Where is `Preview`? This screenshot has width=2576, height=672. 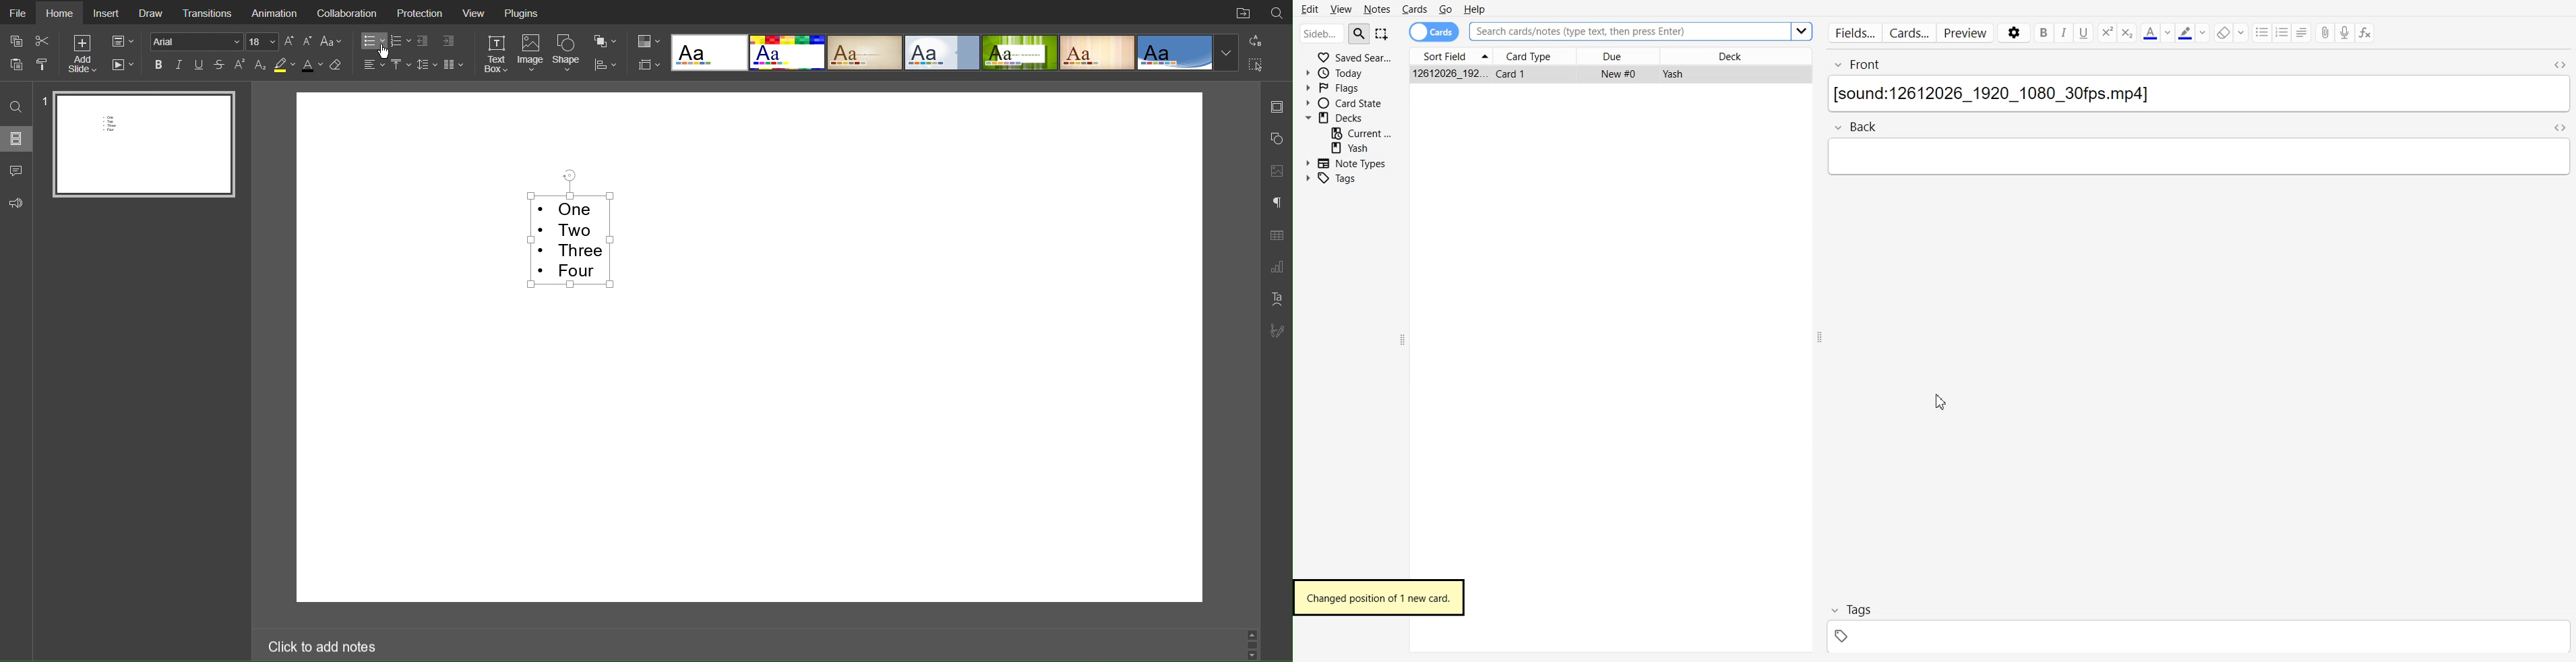 Preview is located at coordinates (1967, 33).